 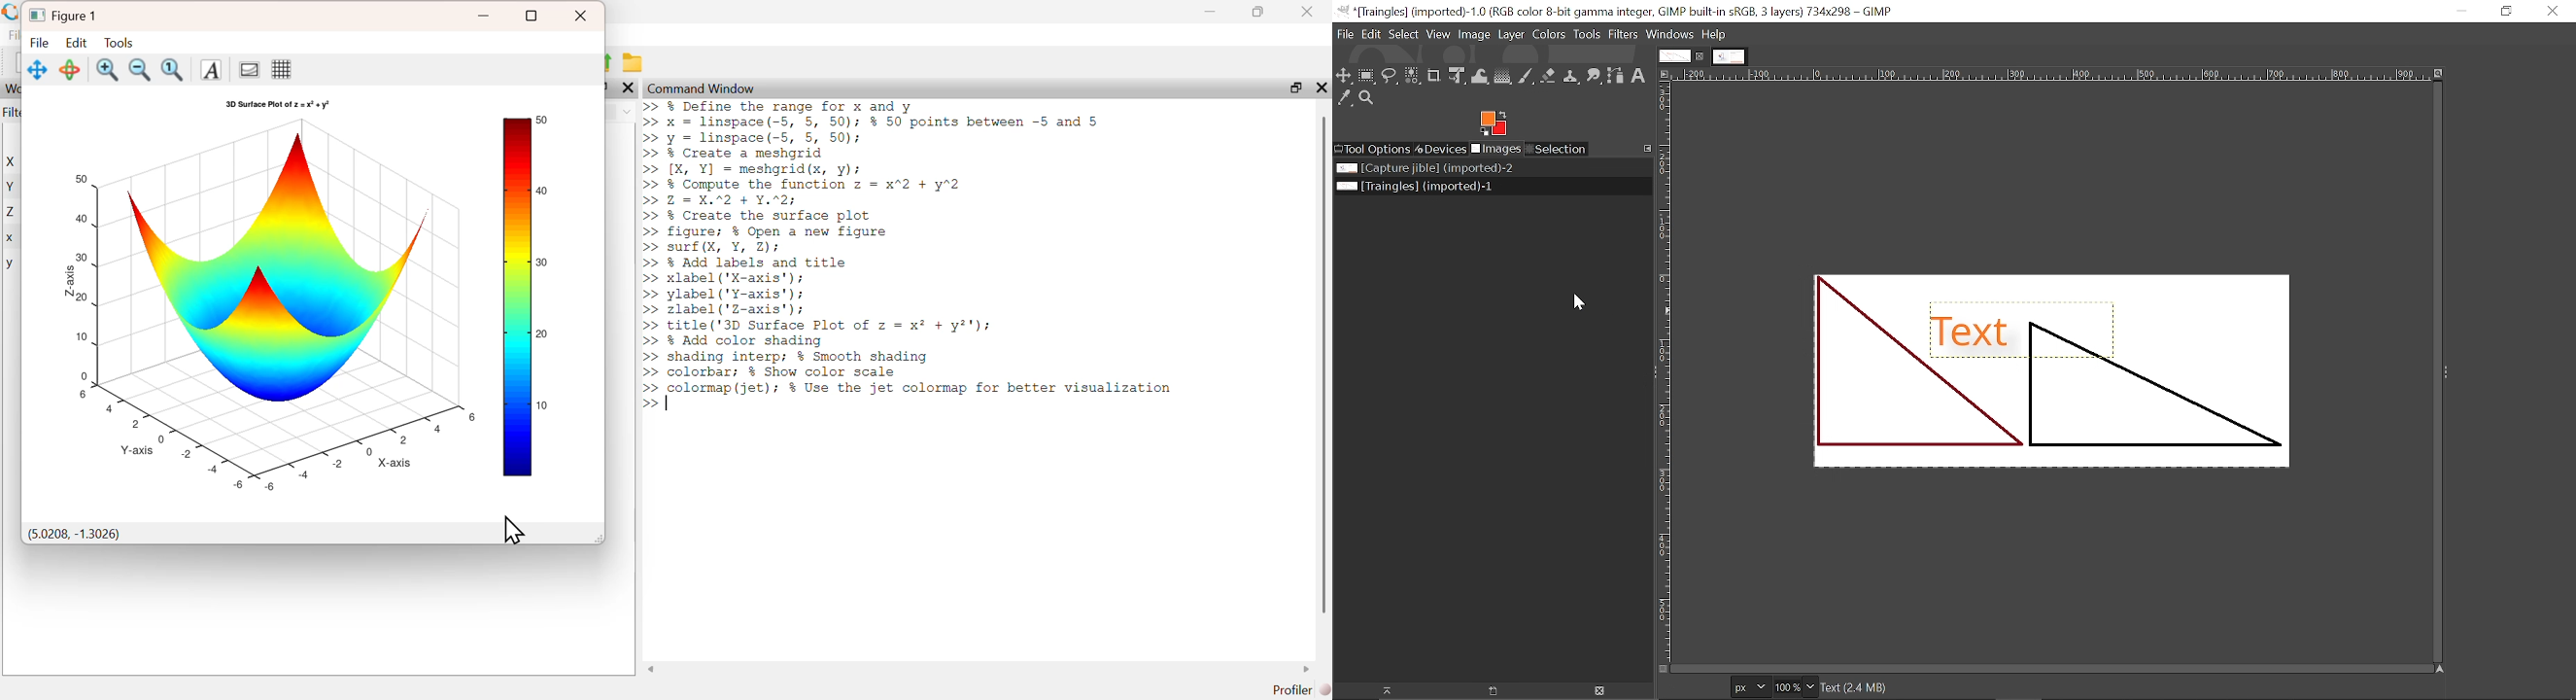 I want to click on File, so click(x=1345, y=34).